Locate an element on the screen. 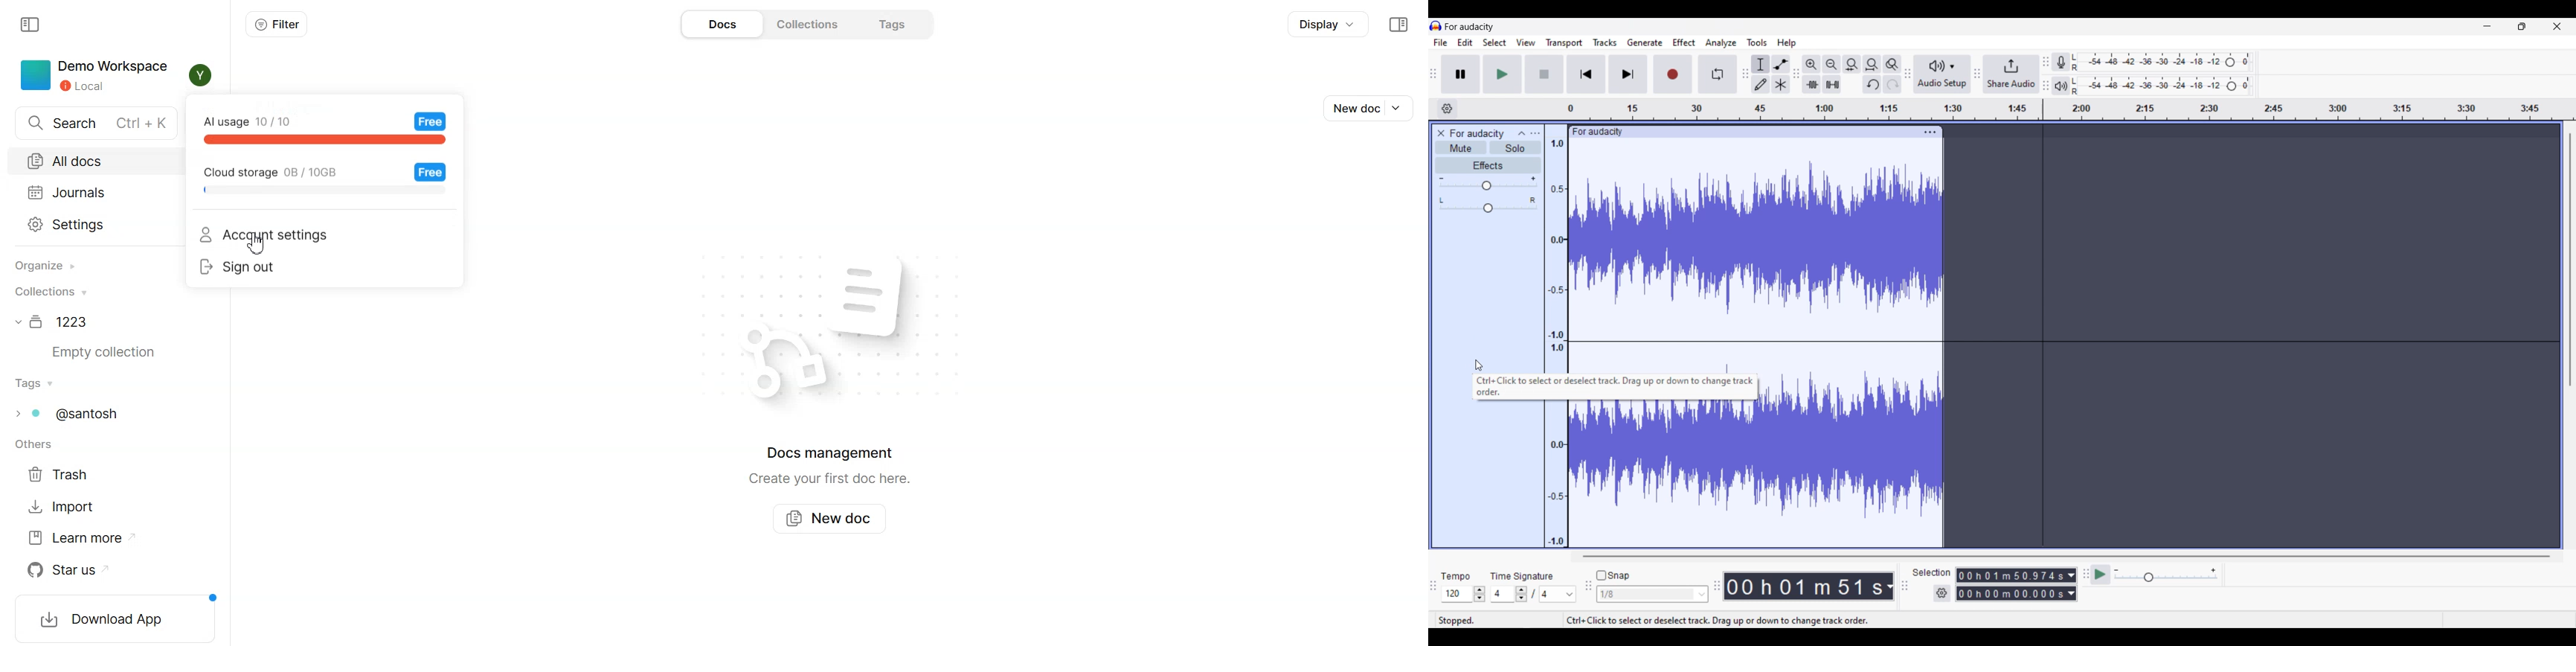 This screenshot has height=672, width=2576. Track settings is located at coordinates (1930, 132).